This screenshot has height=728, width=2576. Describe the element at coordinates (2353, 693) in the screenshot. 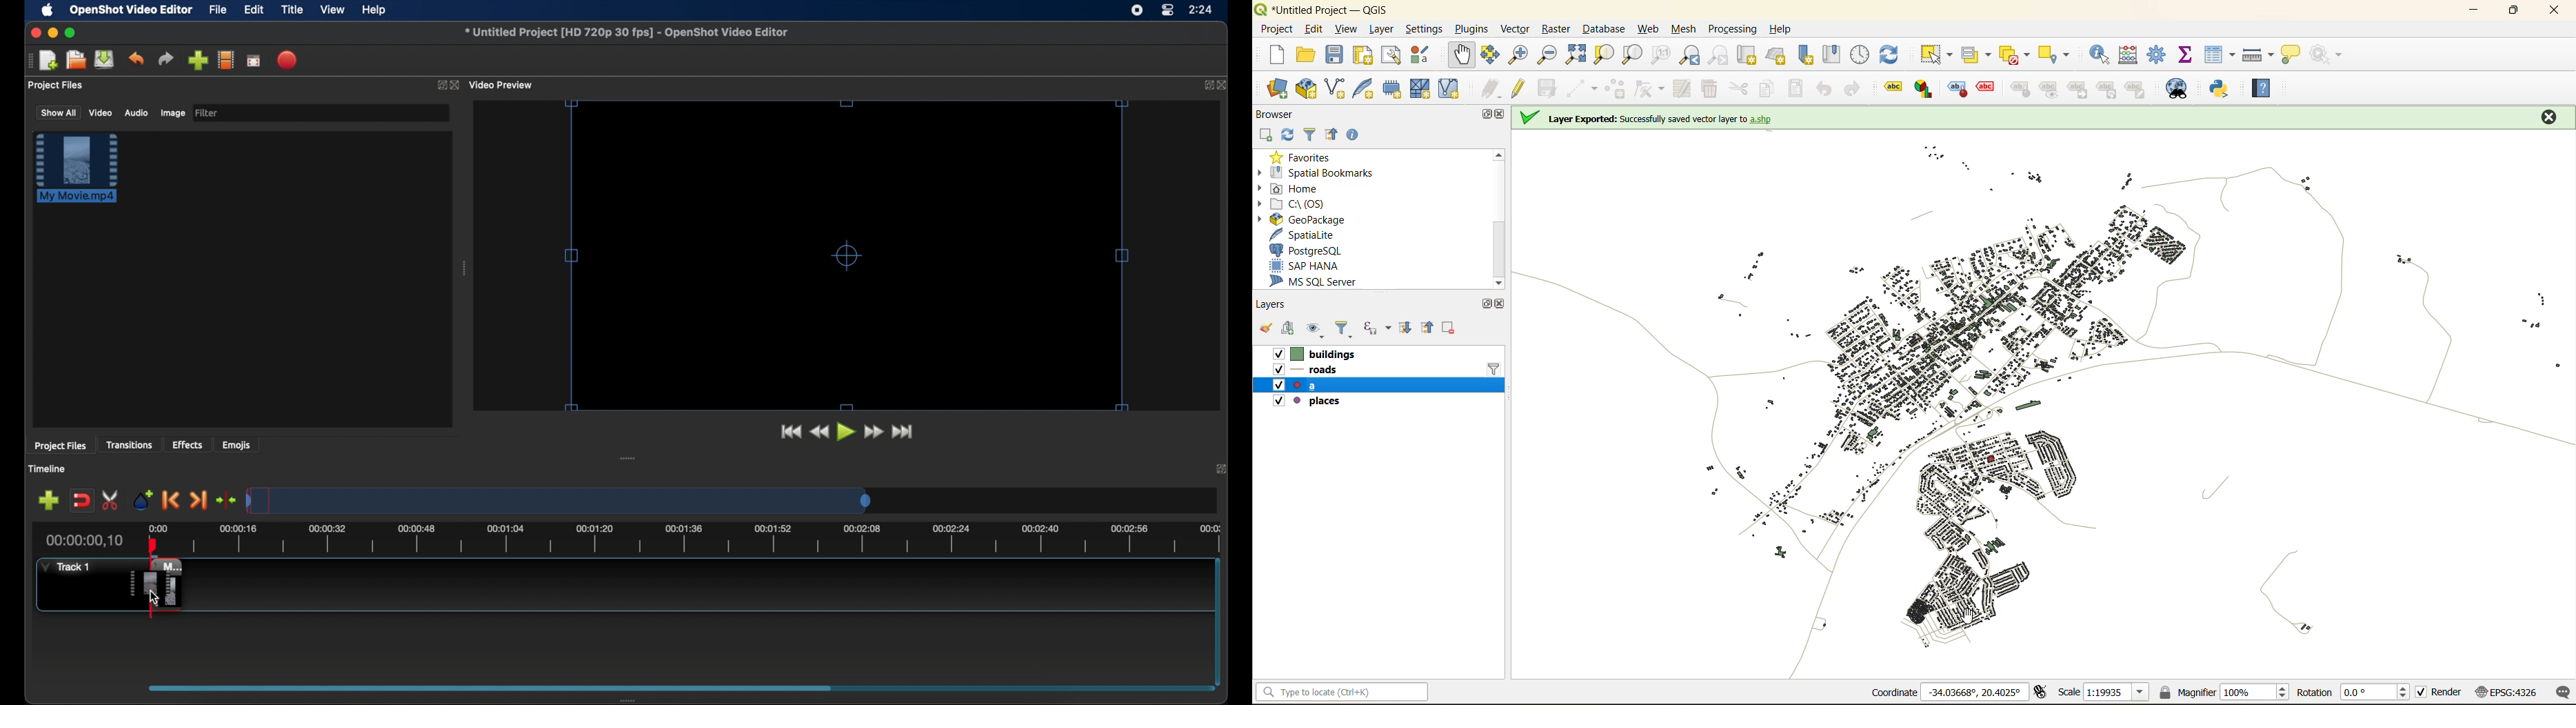

I see `rotation` at that location.